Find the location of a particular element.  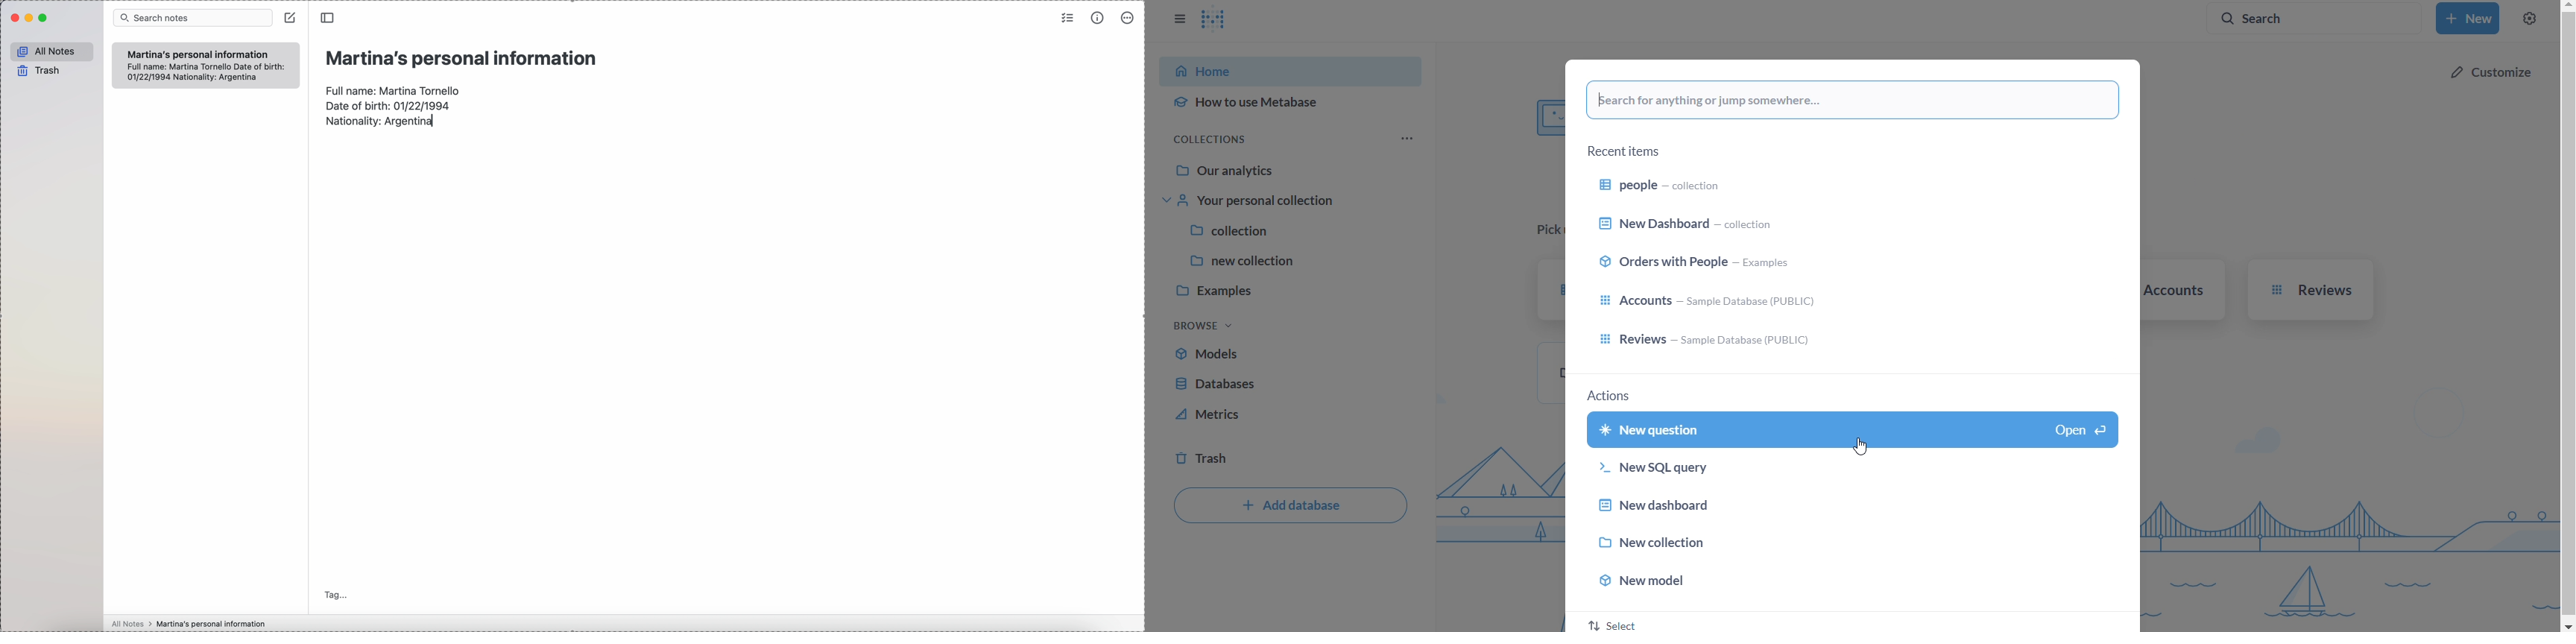

database is located at coordinates (1292, 383).